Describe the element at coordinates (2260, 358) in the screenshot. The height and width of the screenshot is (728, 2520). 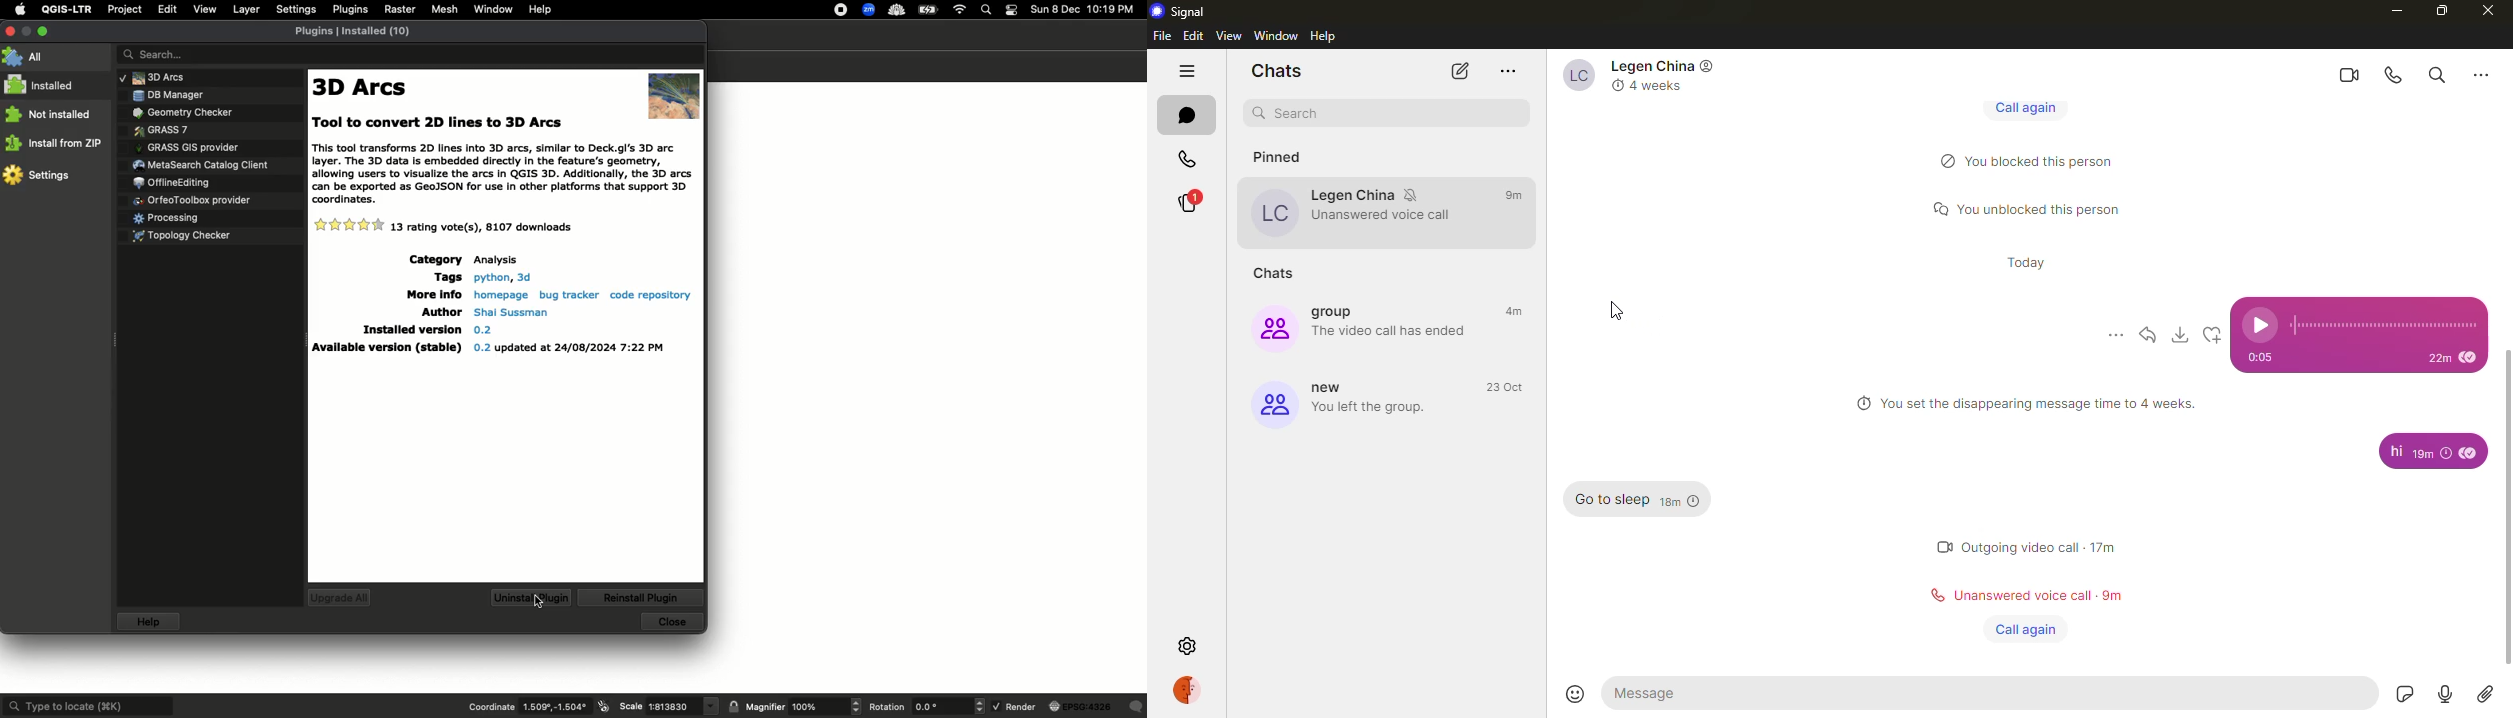
I see `time` at that location.